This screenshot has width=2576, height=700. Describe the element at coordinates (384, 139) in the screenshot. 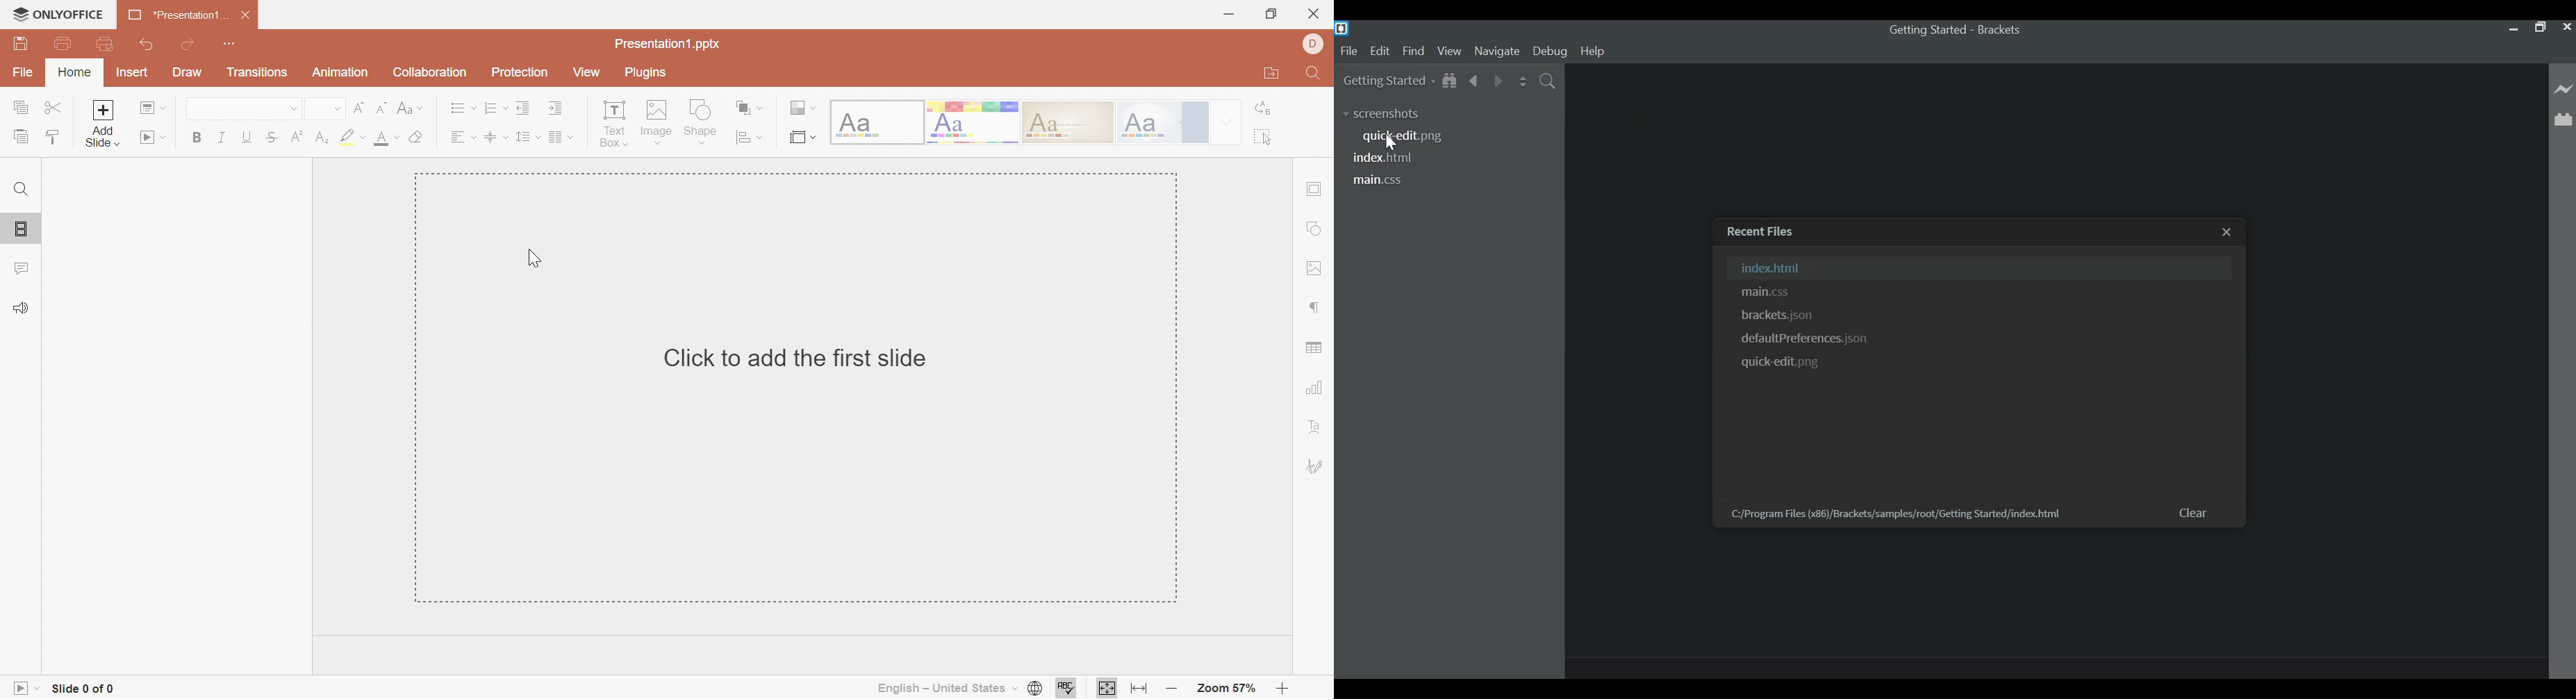

I see `Font color` at that location.